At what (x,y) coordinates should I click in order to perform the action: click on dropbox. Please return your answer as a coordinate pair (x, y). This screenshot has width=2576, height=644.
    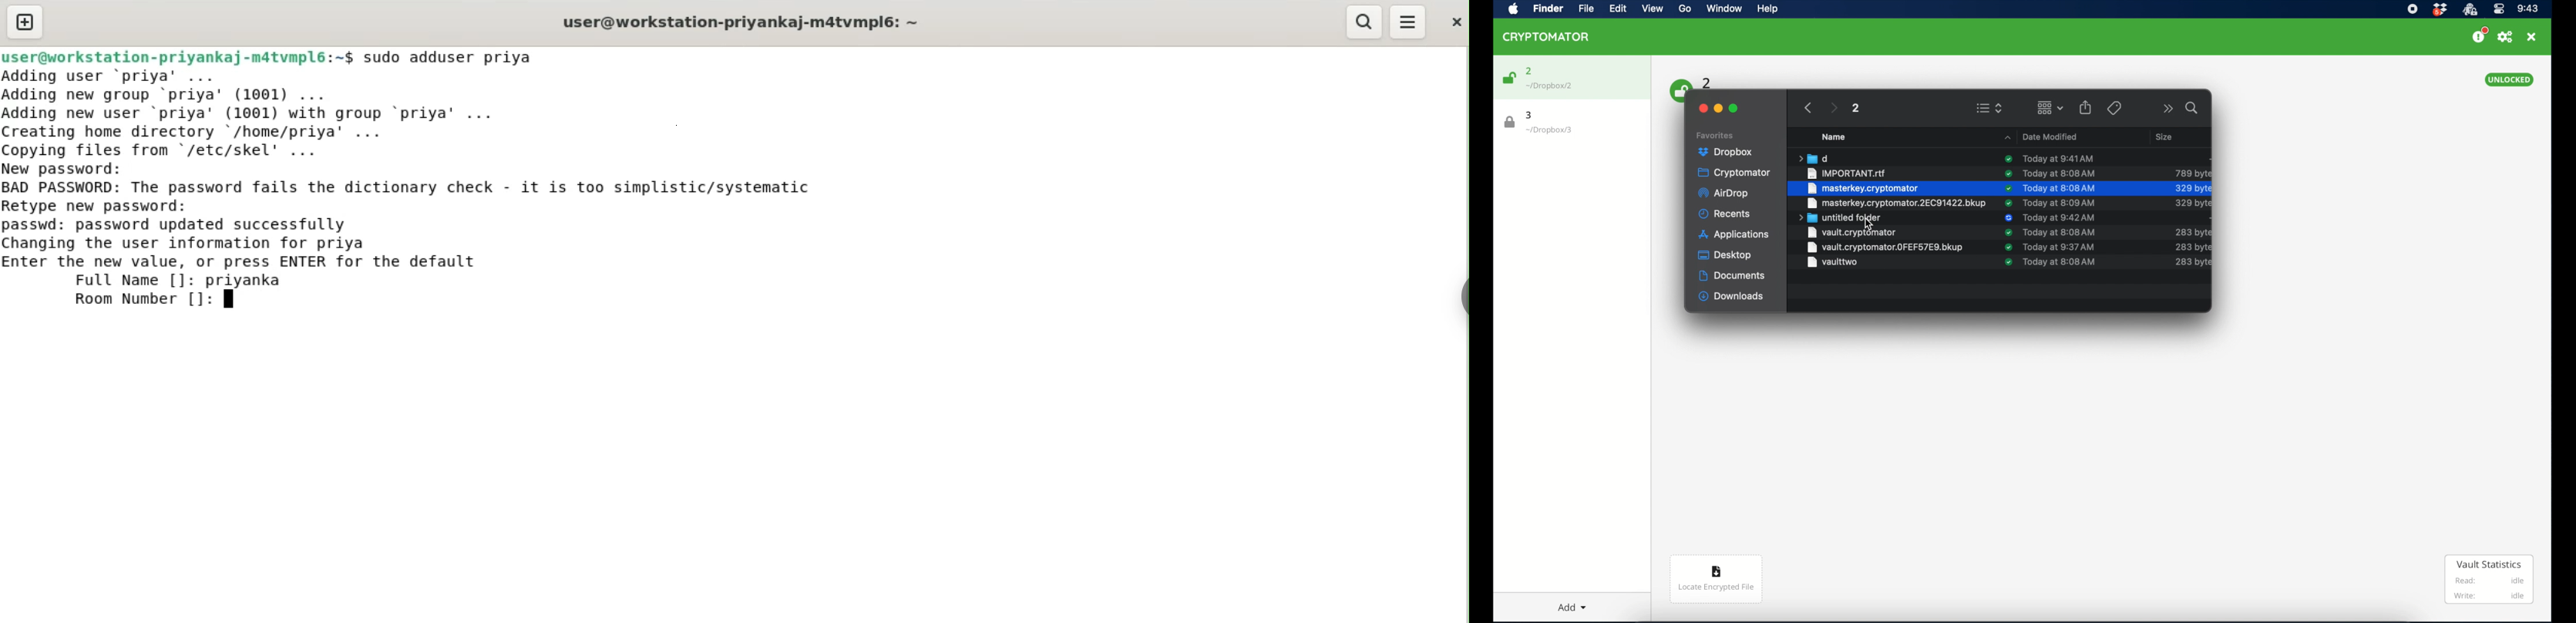
    Looking at the image, I should click on (1726, 152).